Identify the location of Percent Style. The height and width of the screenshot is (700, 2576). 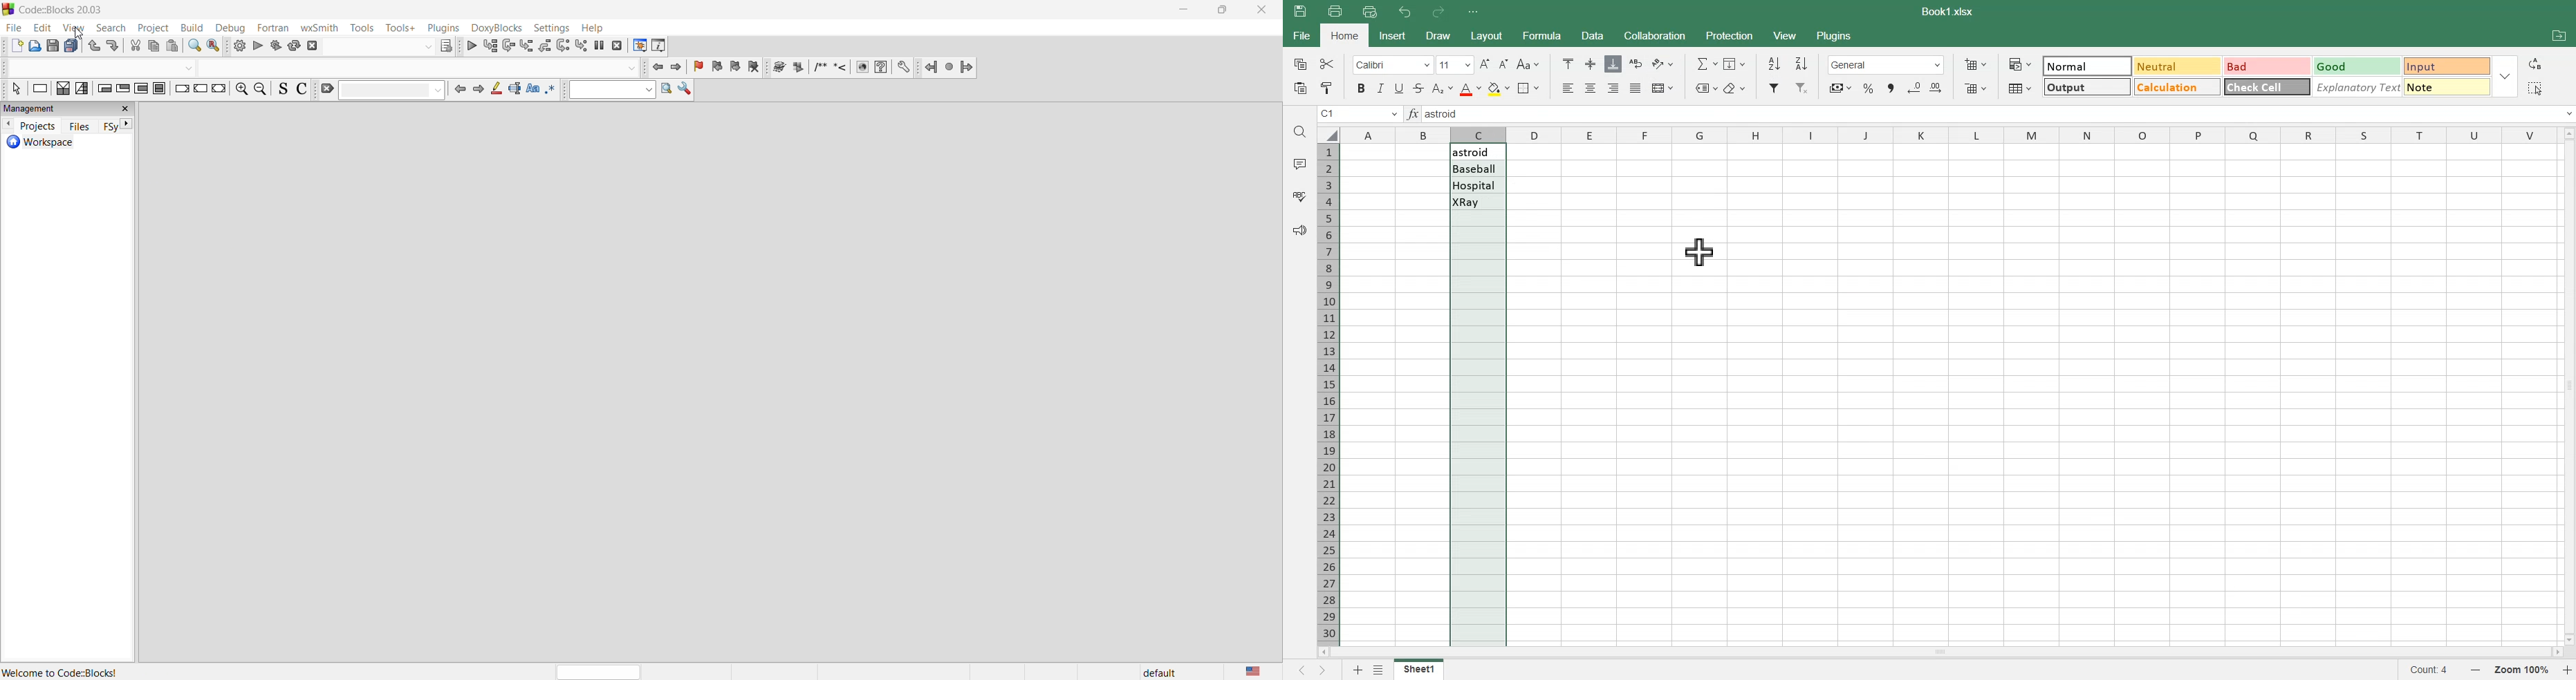
(1868, 88).